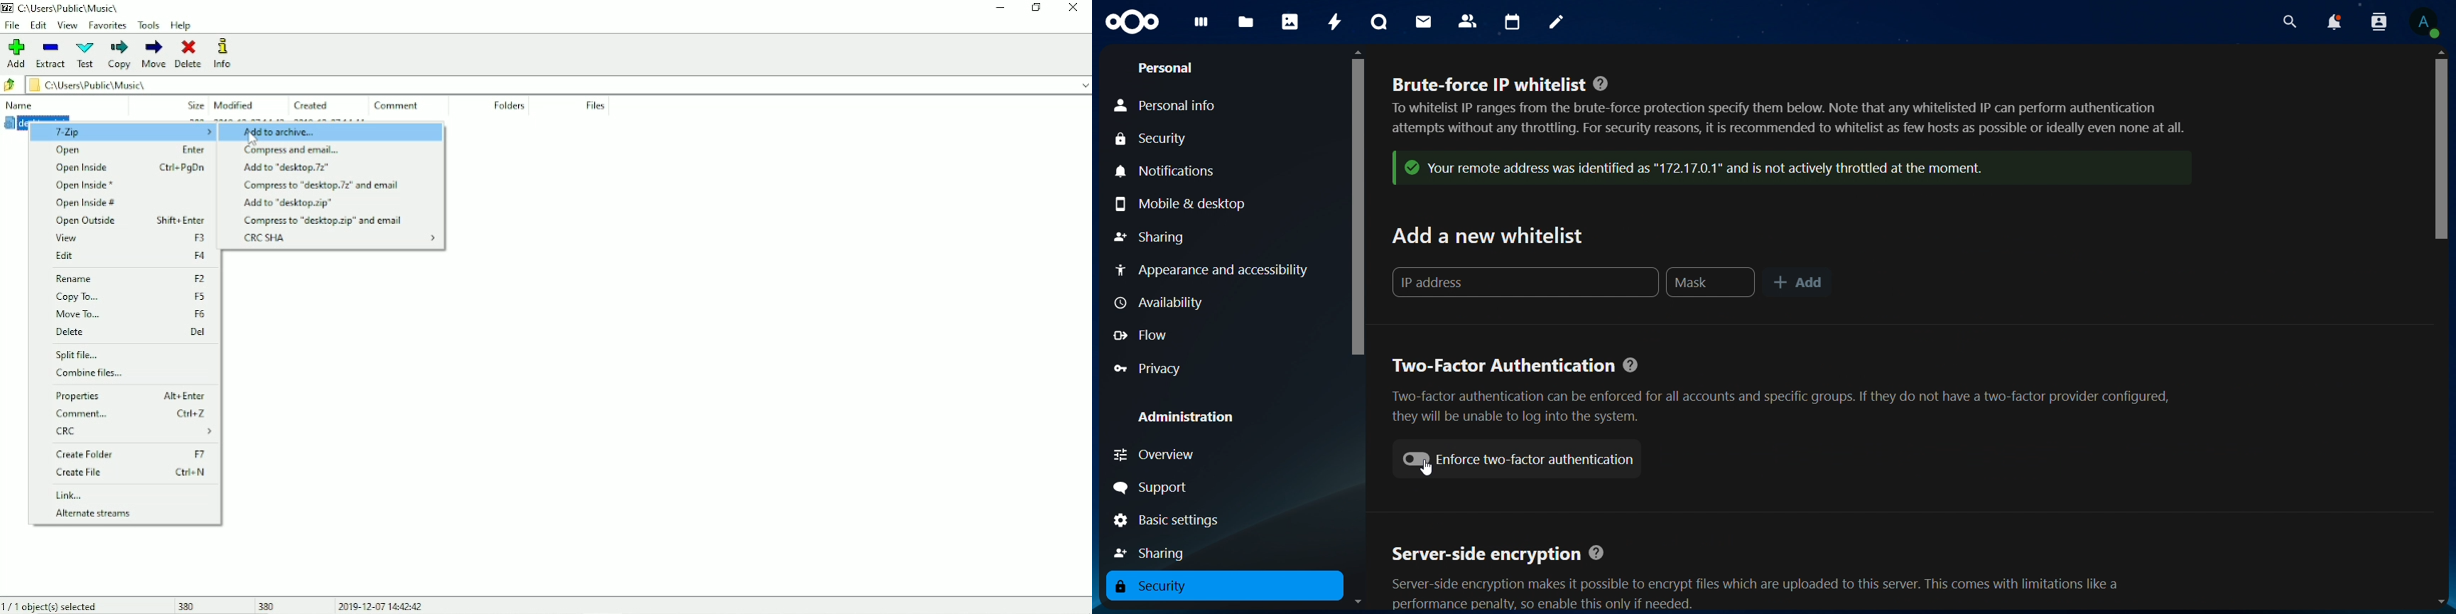 The width and height of the screenshot is (2464, 616). I want to click on Extract, so click(50, 54).